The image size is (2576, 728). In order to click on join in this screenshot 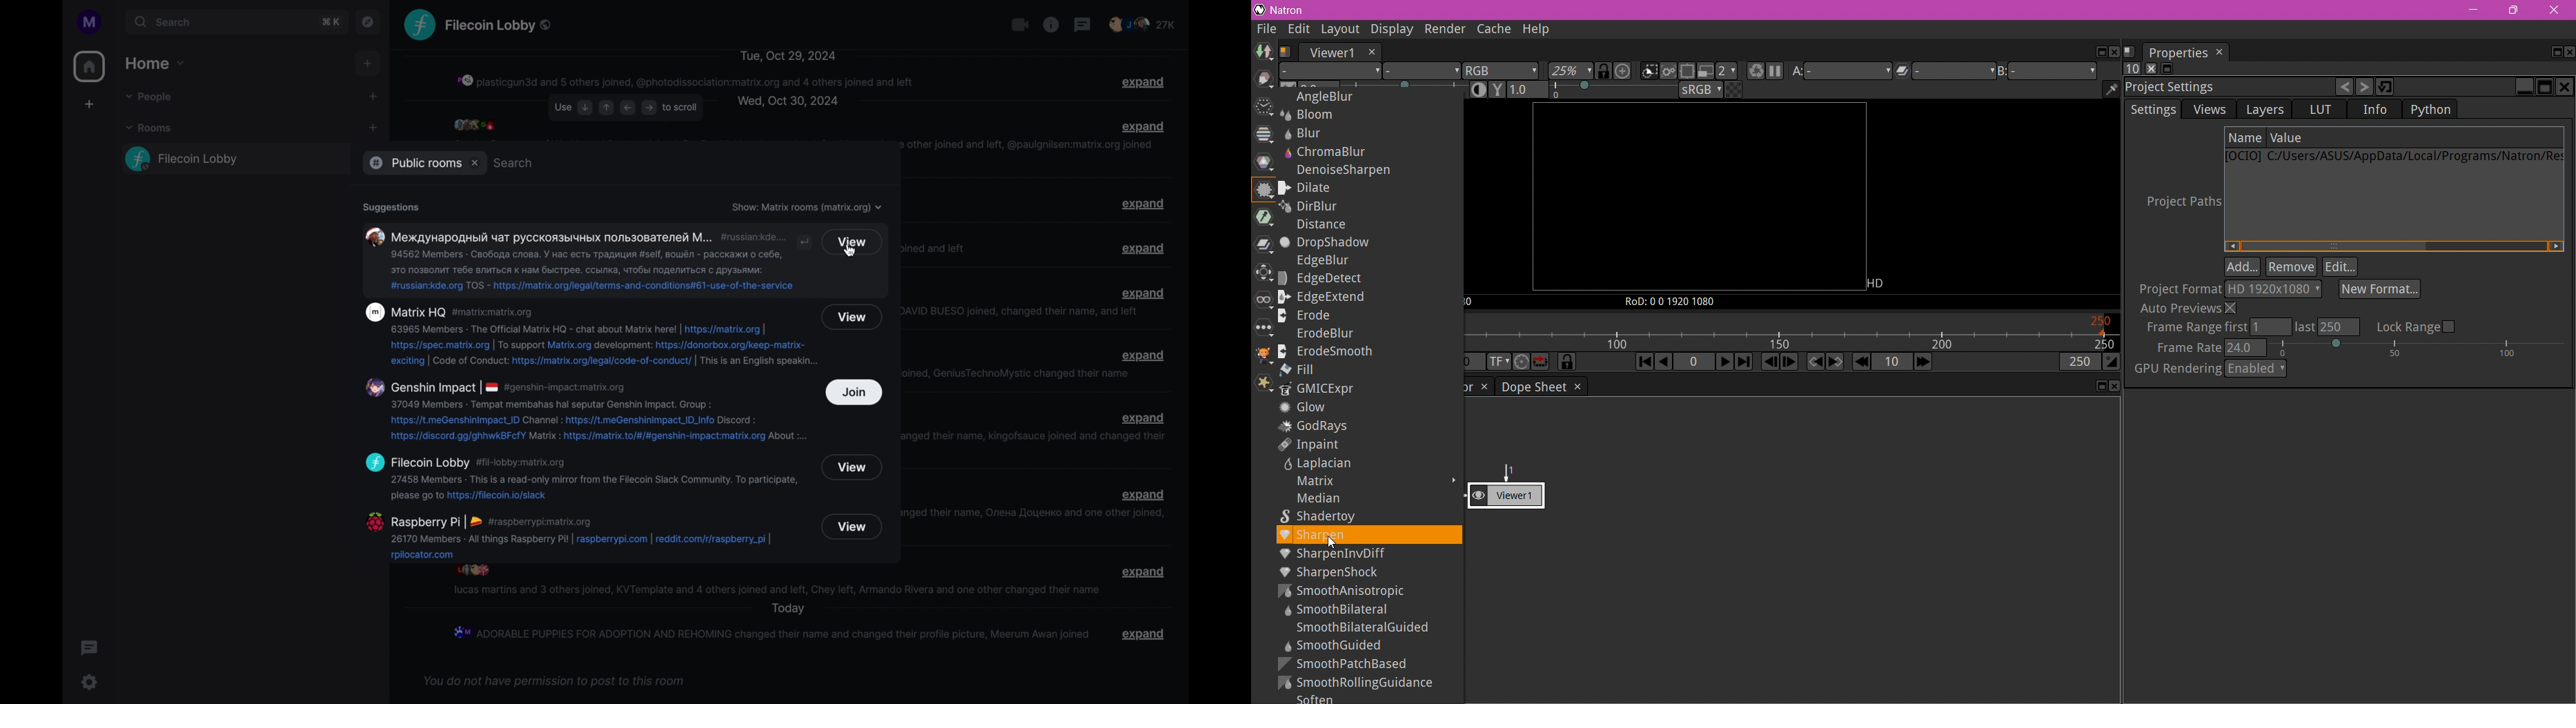, I will do `click(854, 392)`.